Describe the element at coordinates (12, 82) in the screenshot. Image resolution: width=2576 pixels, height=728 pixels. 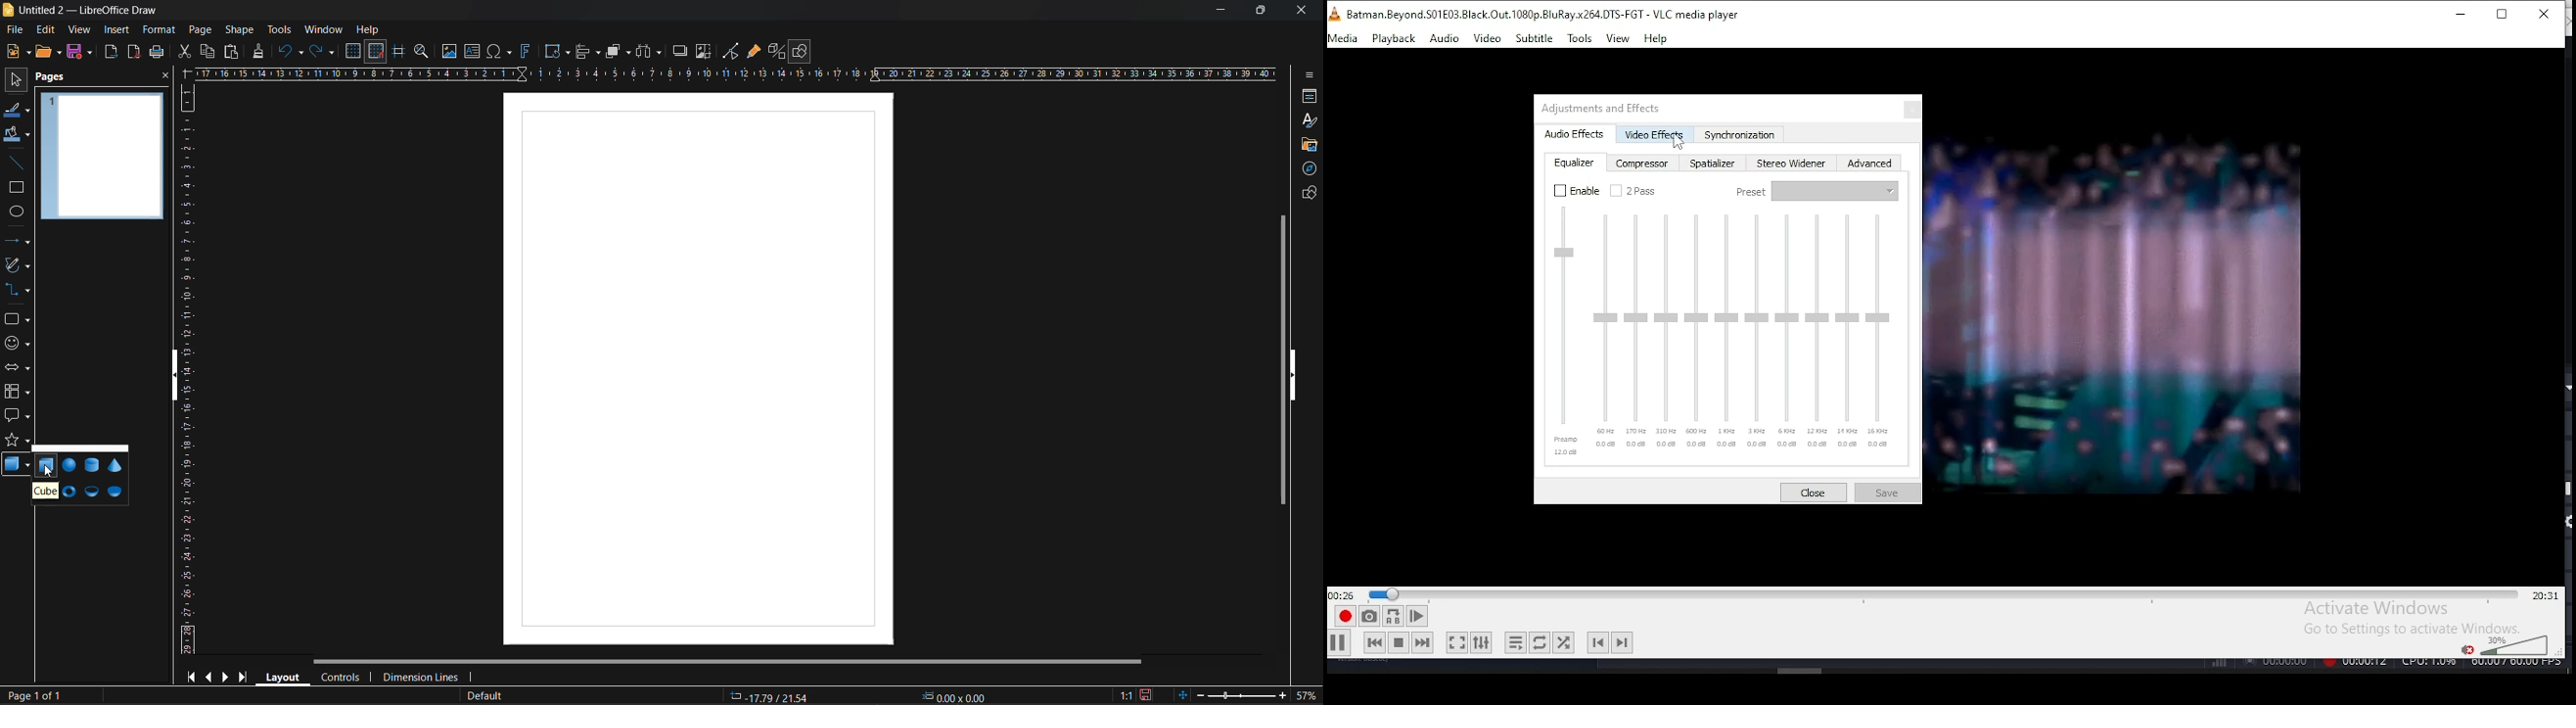
I see `select` at that location.